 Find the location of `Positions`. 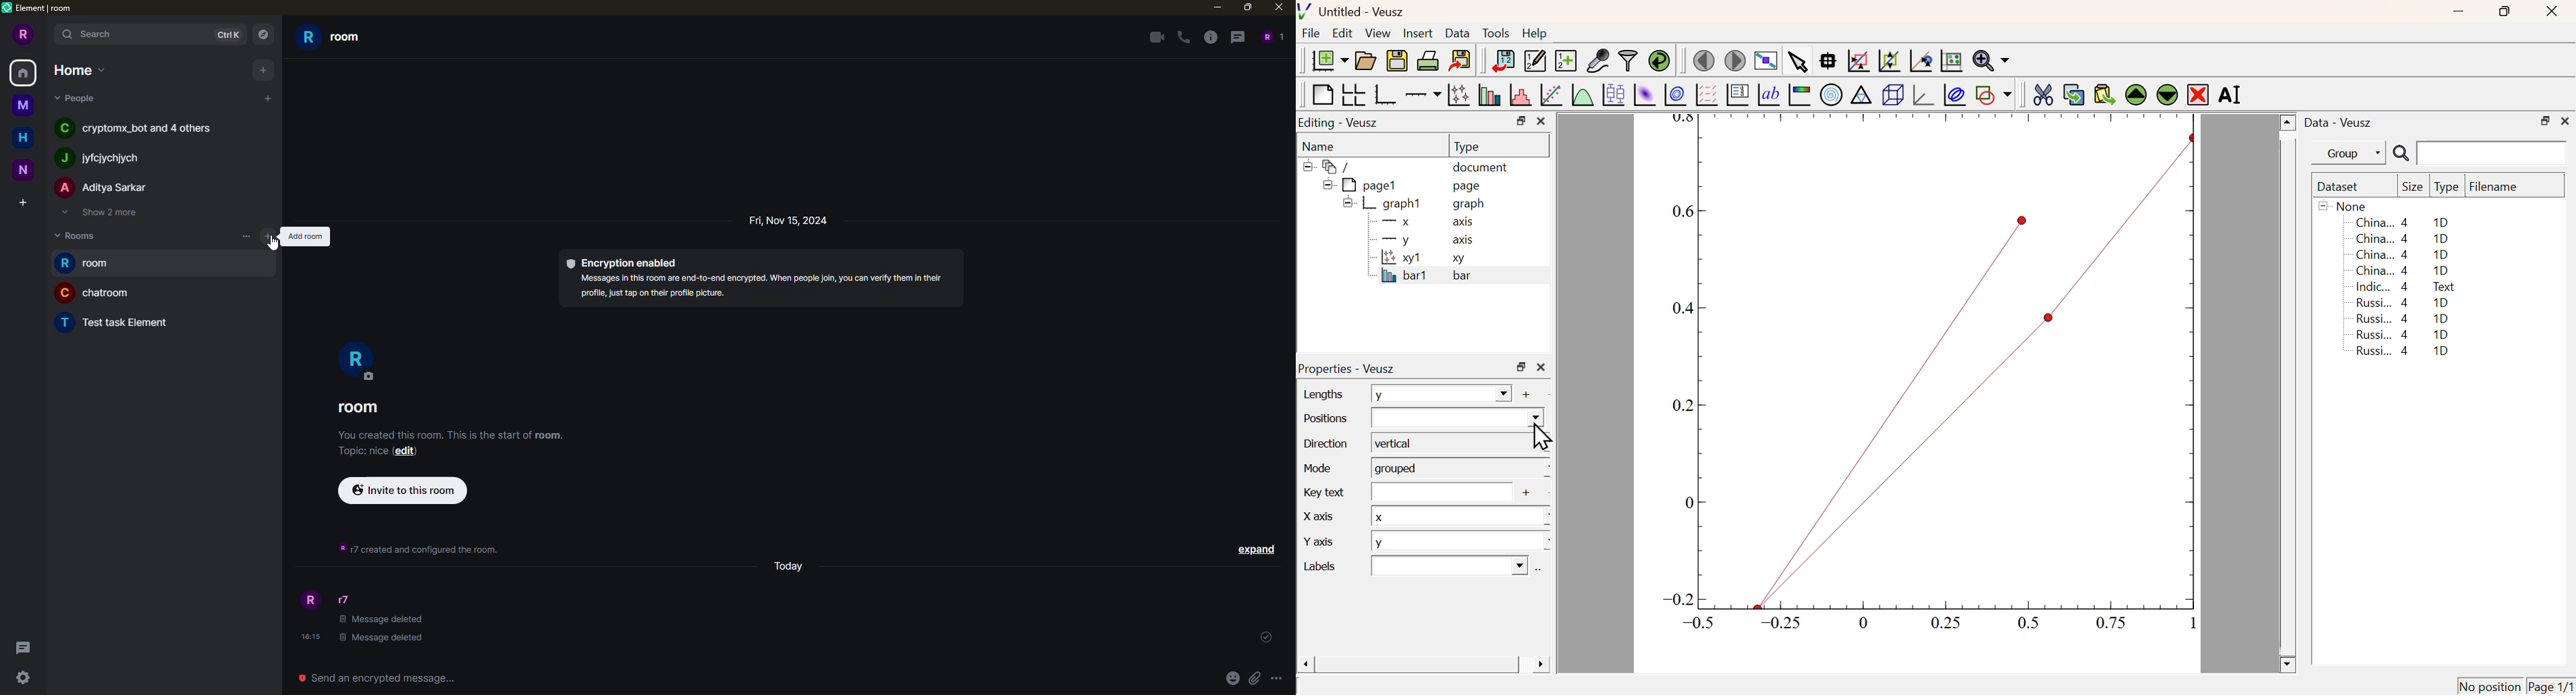

Positions is located at coordinates (1325, 417).